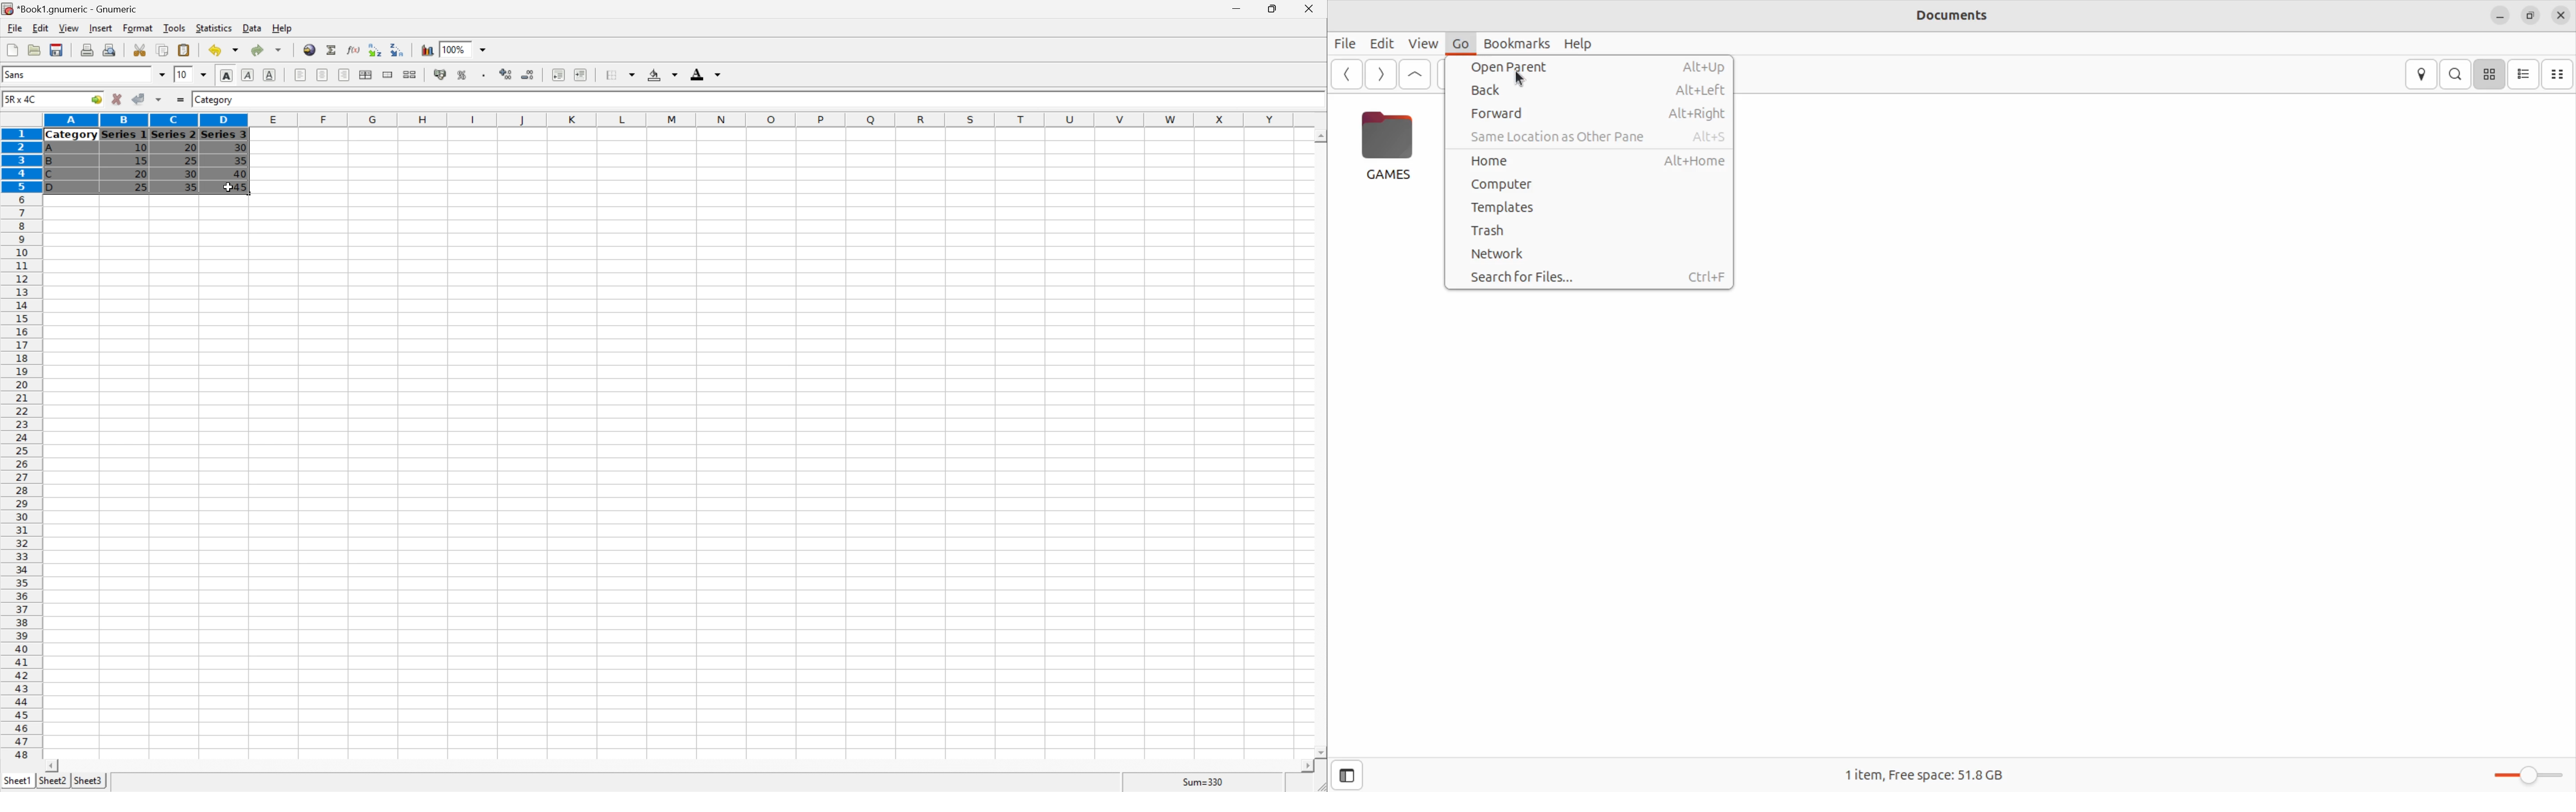 This screenshot has height=812, width=2576. Describe the element at coordinates (53, 766) in the screenshot. I see `Scroll Left` at that location.